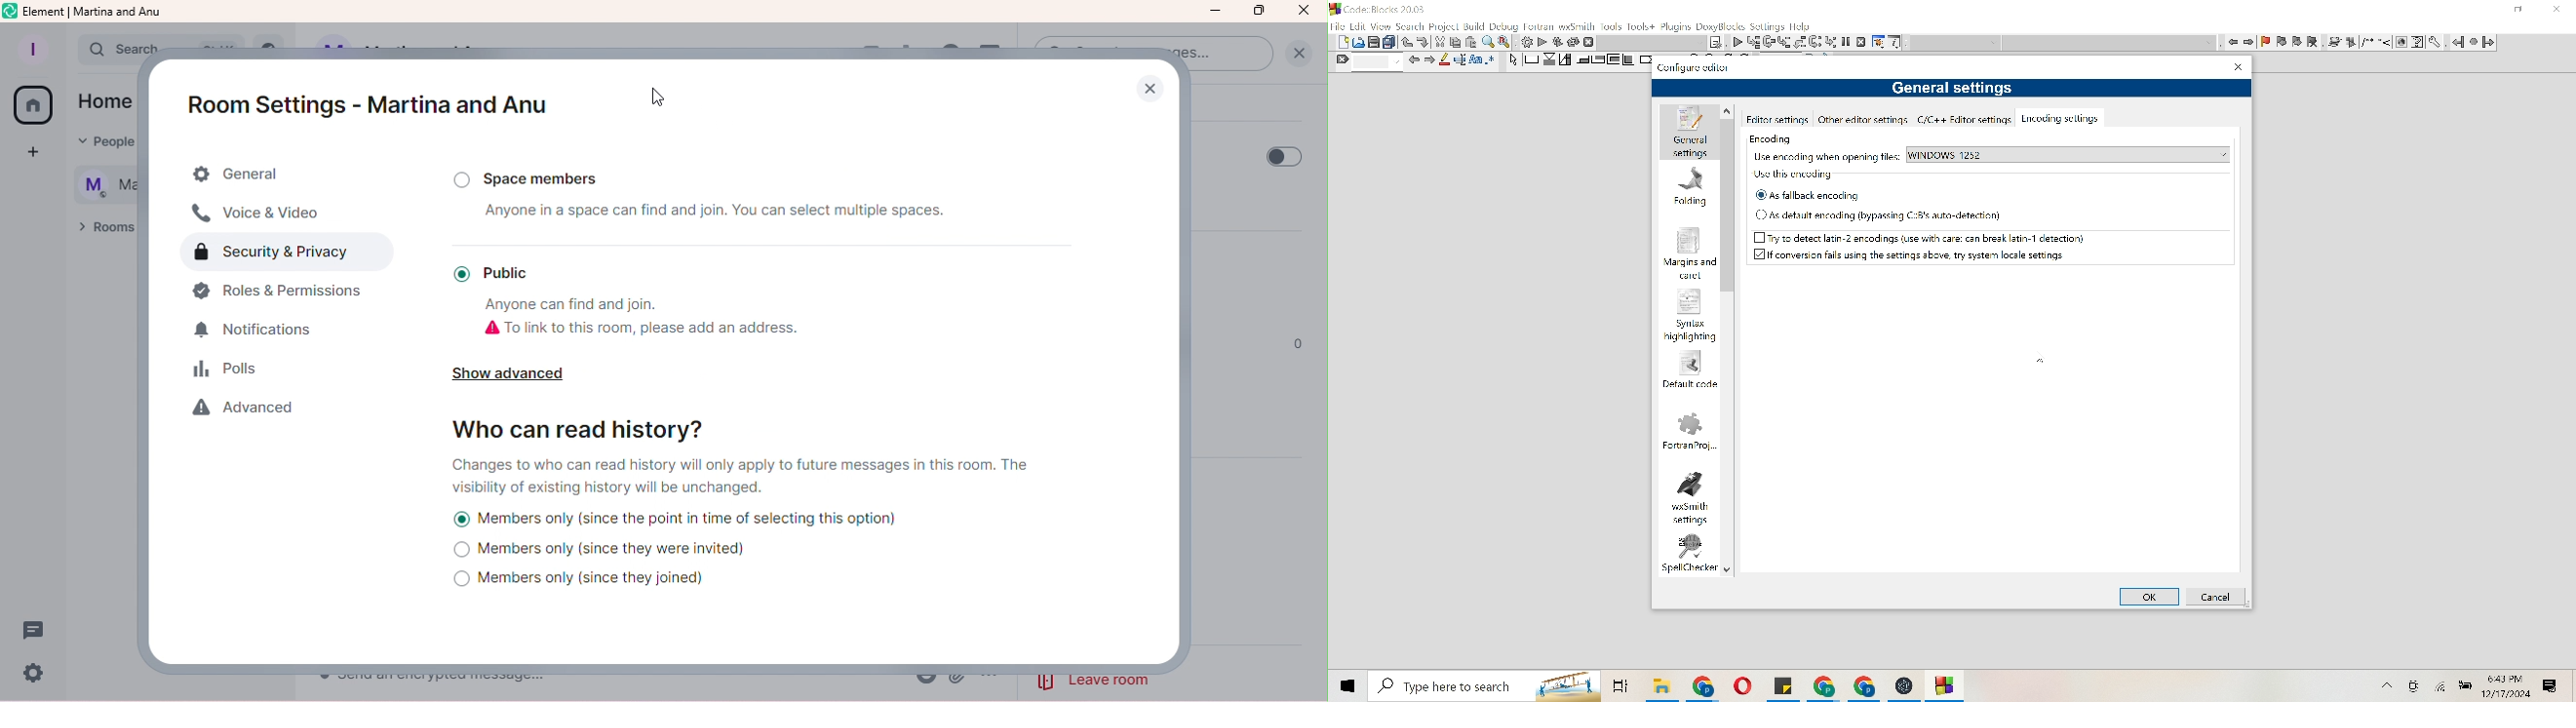 The height and width of the screenshot is (728, 2576). Describe the element at coordinates (686, 514) in the screenshot. I see `Members only (since the point in time of selecting this option)` at that location.